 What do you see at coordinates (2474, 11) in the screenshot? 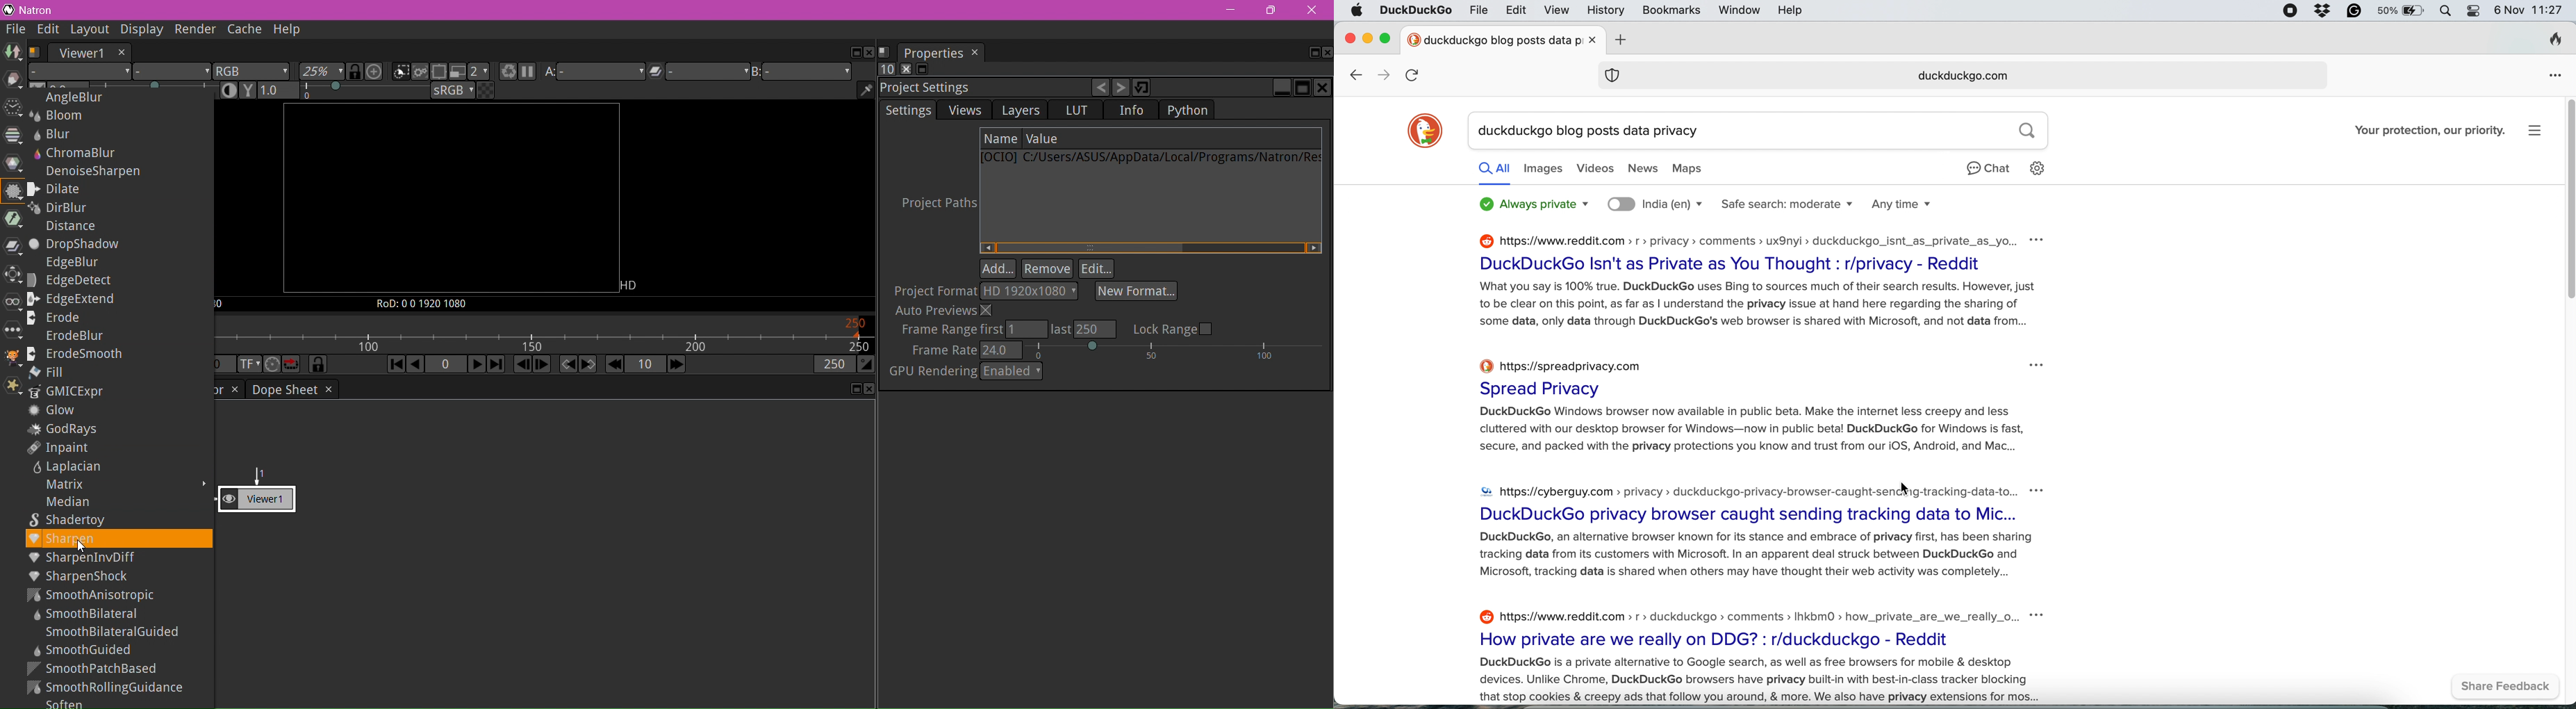
I see `control center` at bounding box center [2474, 11].